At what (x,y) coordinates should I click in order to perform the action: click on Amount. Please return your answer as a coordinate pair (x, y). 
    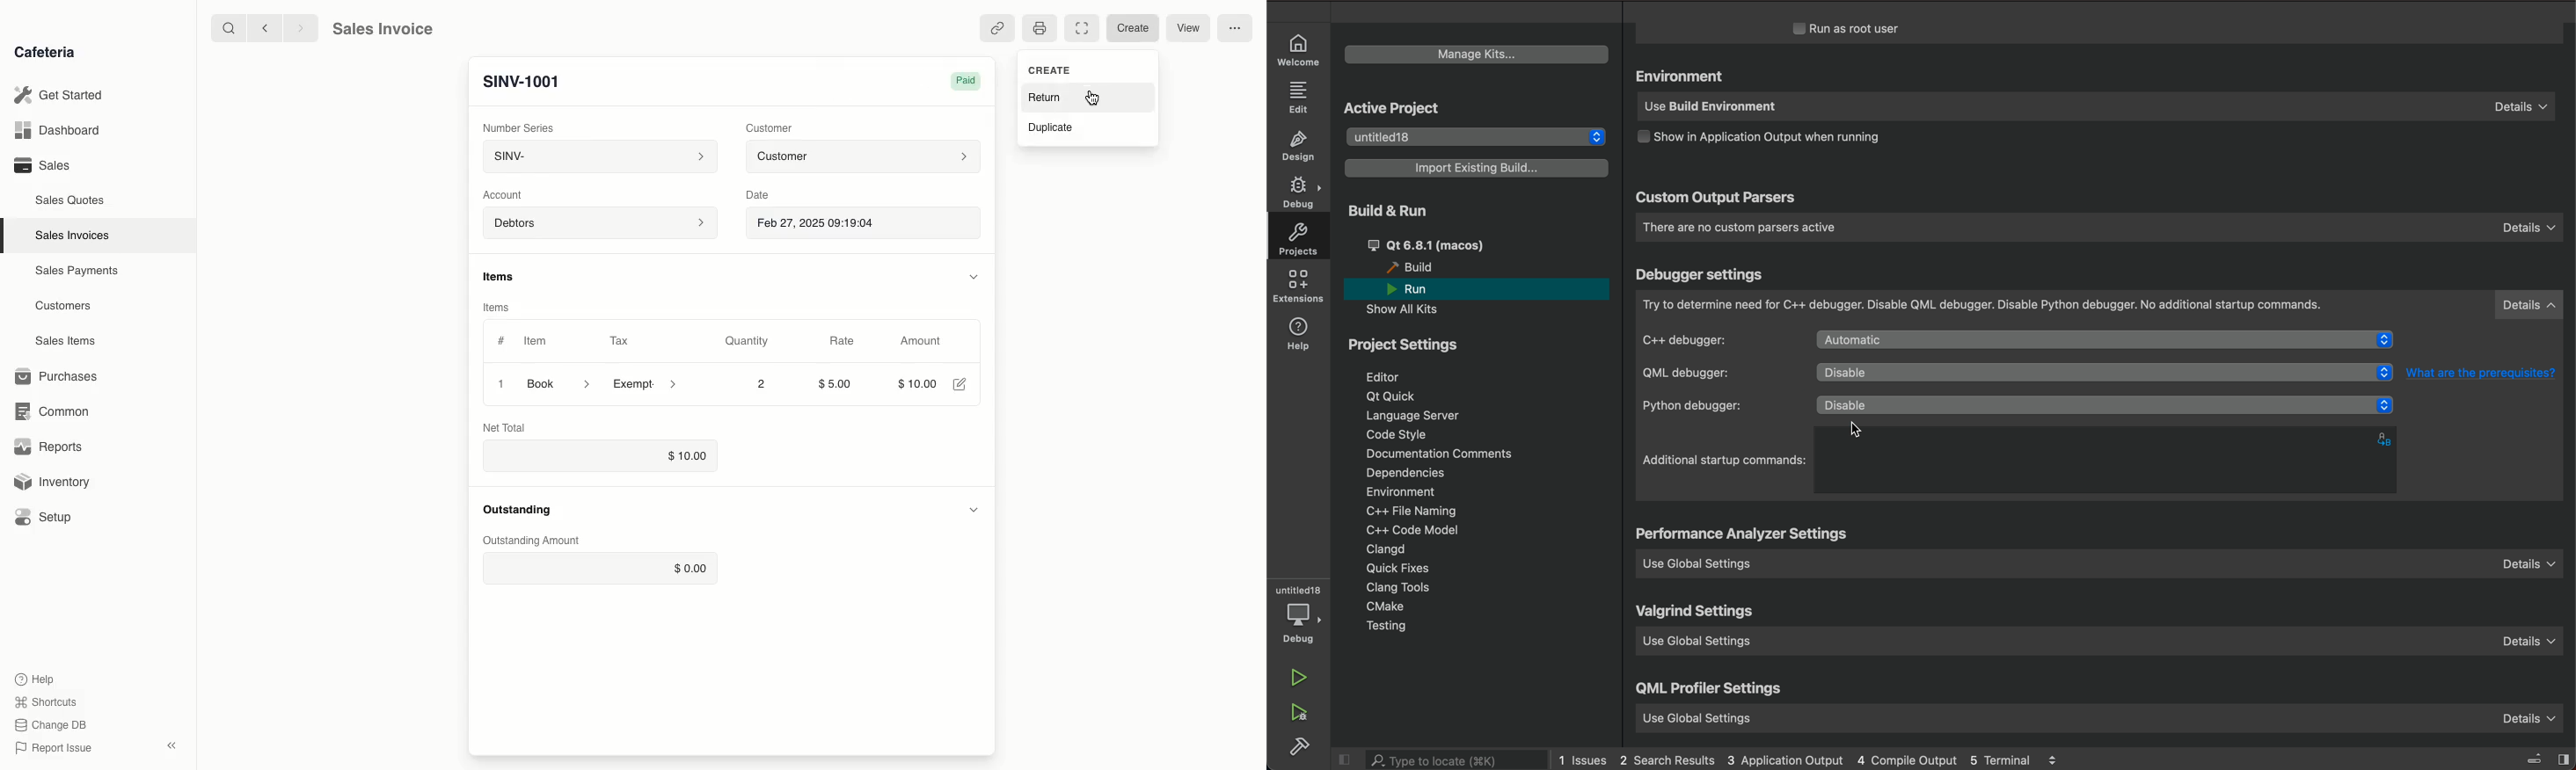
    Looking at the image, I should click on (922, 341).